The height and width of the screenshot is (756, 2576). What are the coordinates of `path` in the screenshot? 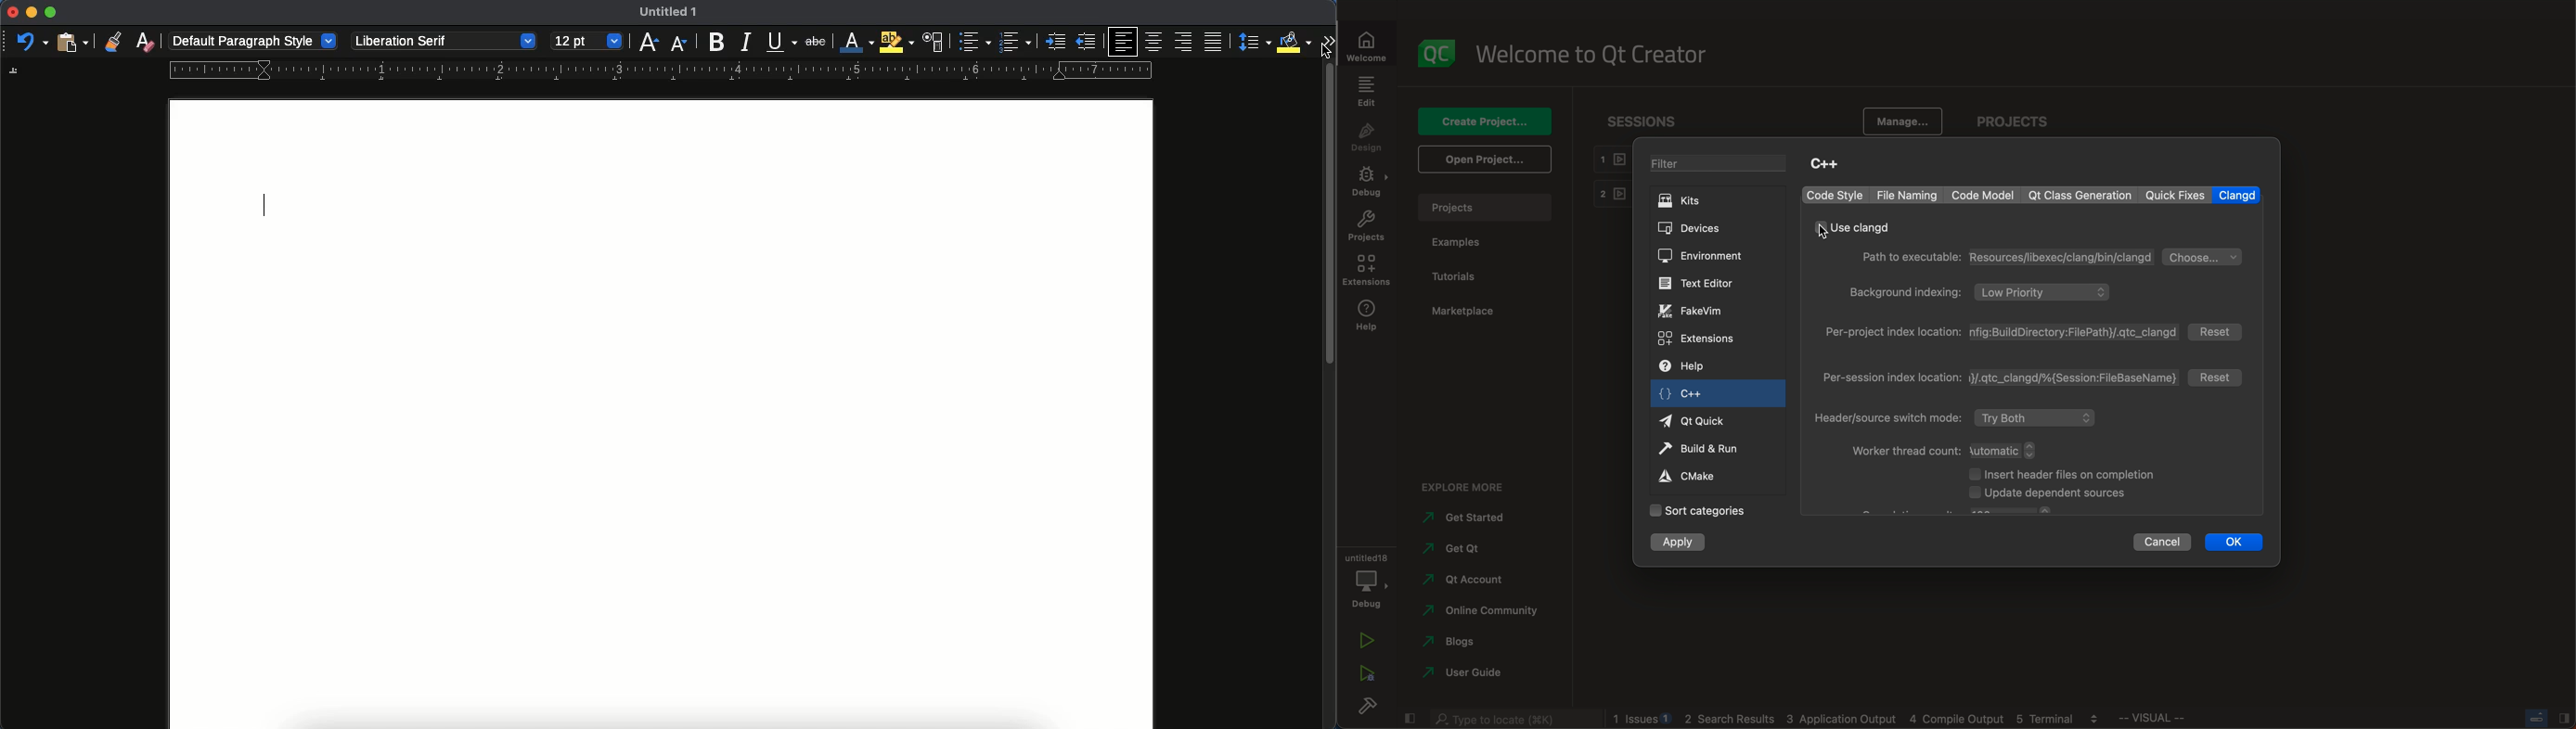 It's located at (2006, 258).